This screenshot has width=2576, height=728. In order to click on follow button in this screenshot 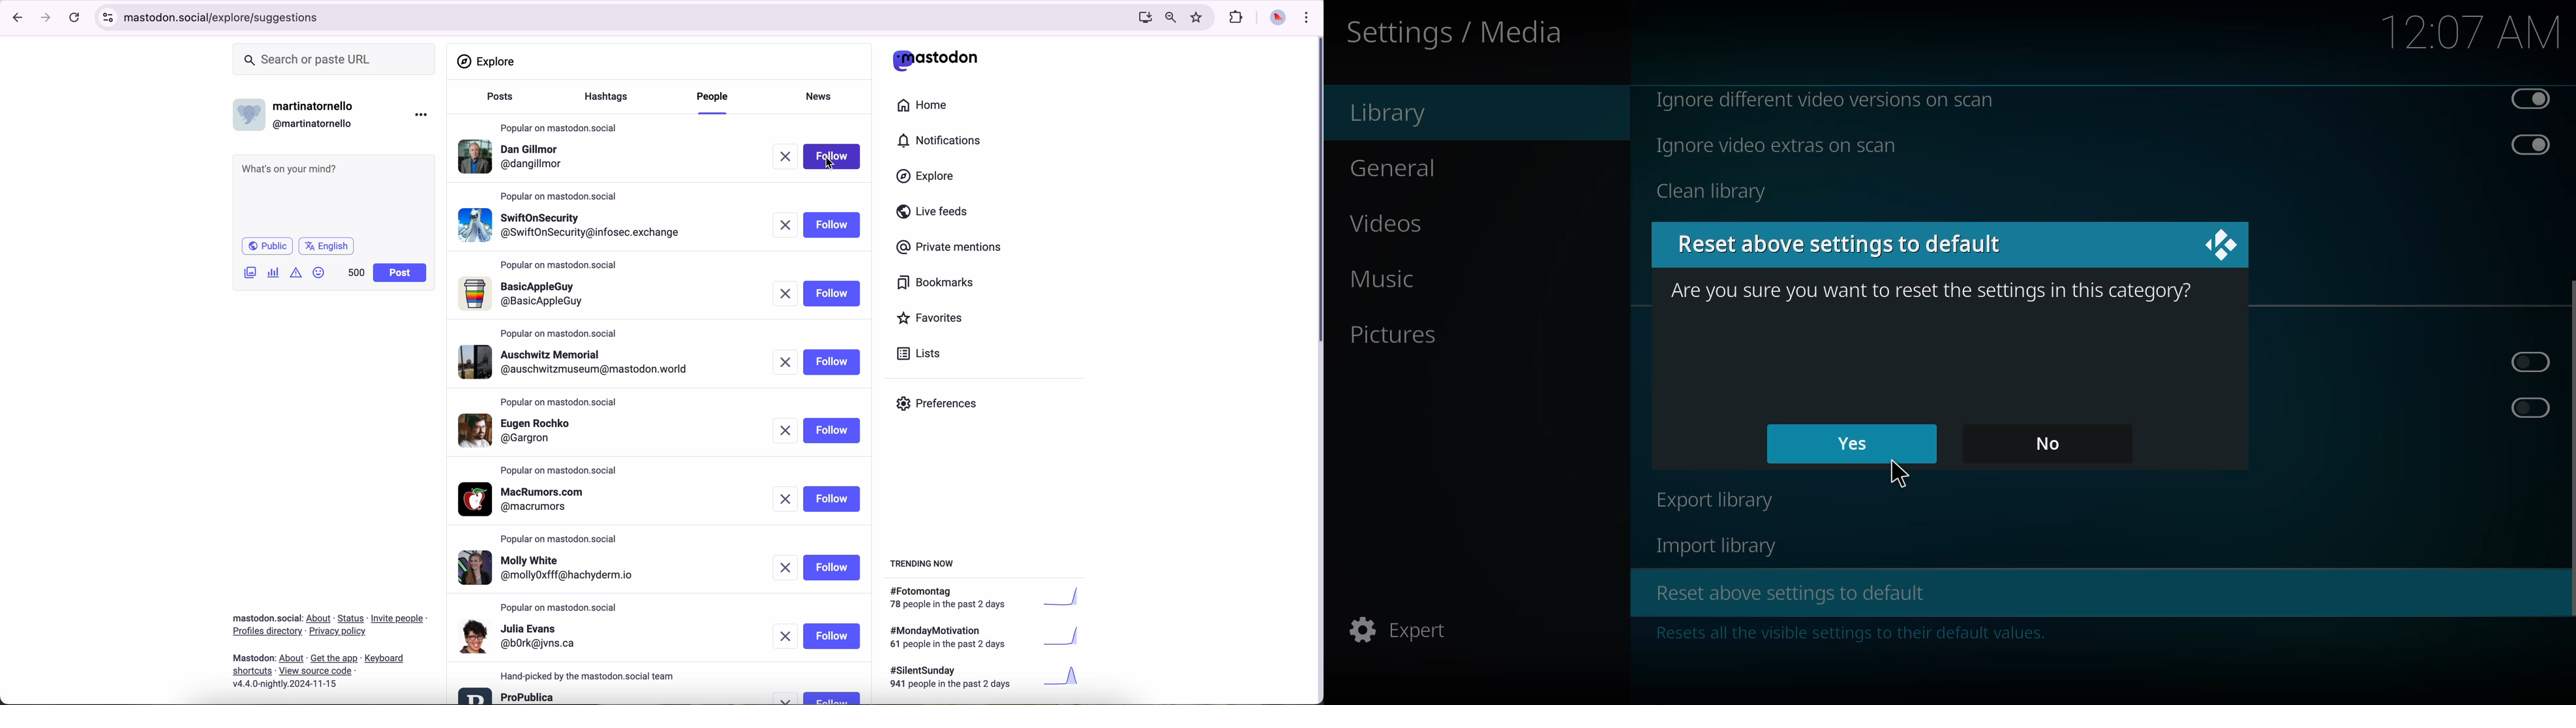, I will do `click(831, 294)`.